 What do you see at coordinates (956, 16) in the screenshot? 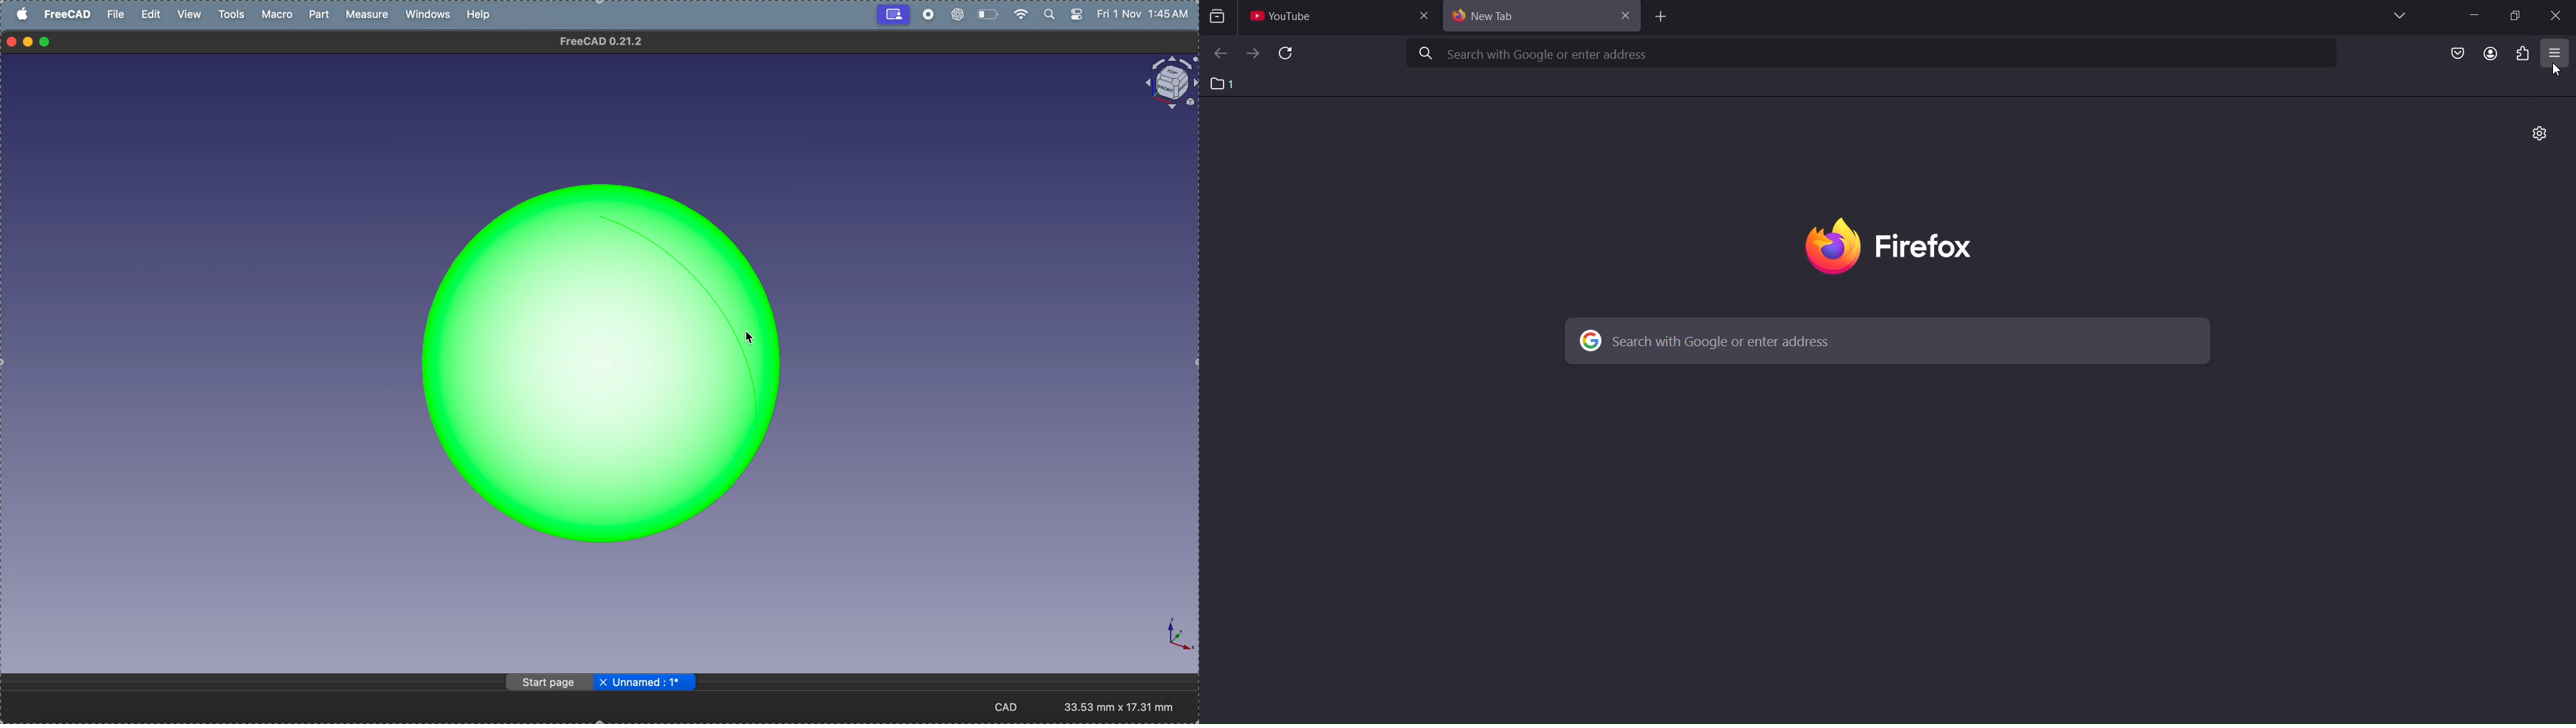
I see `chatgpt` at bounding box center [956, 16].